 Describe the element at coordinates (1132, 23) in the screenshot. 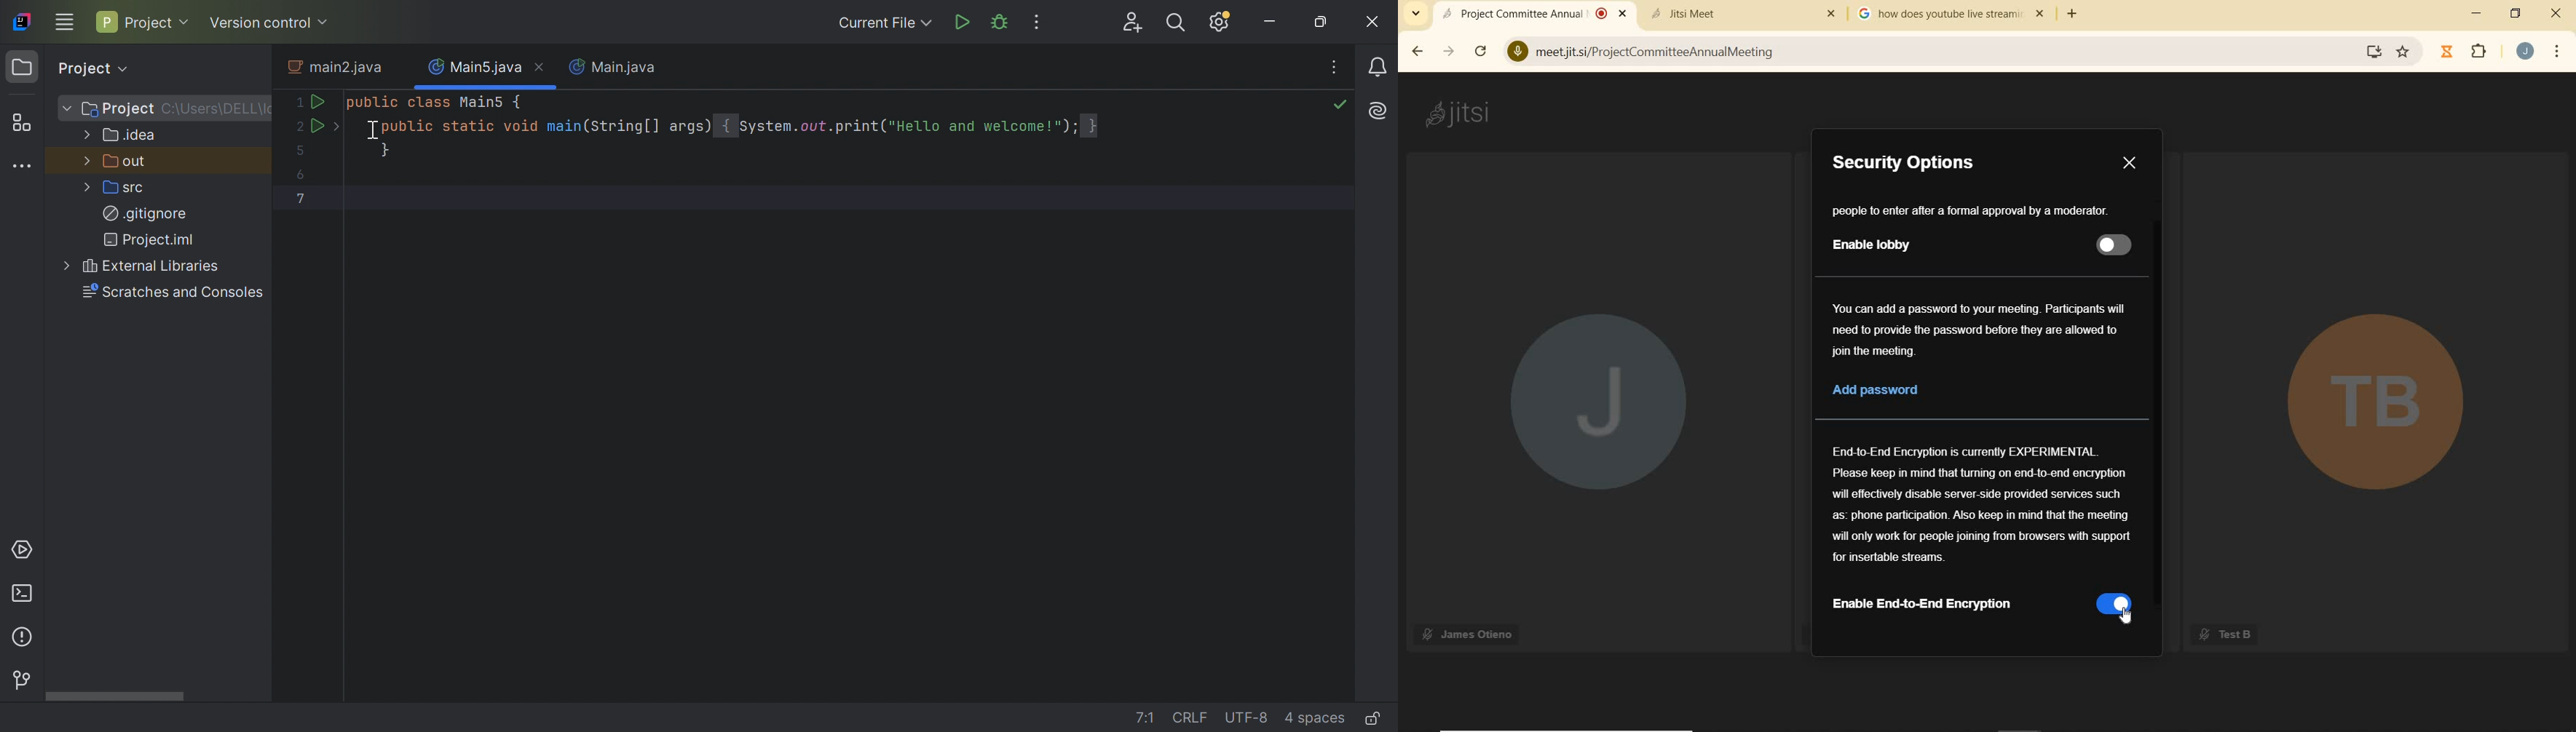

I see `Code with me` at that location.